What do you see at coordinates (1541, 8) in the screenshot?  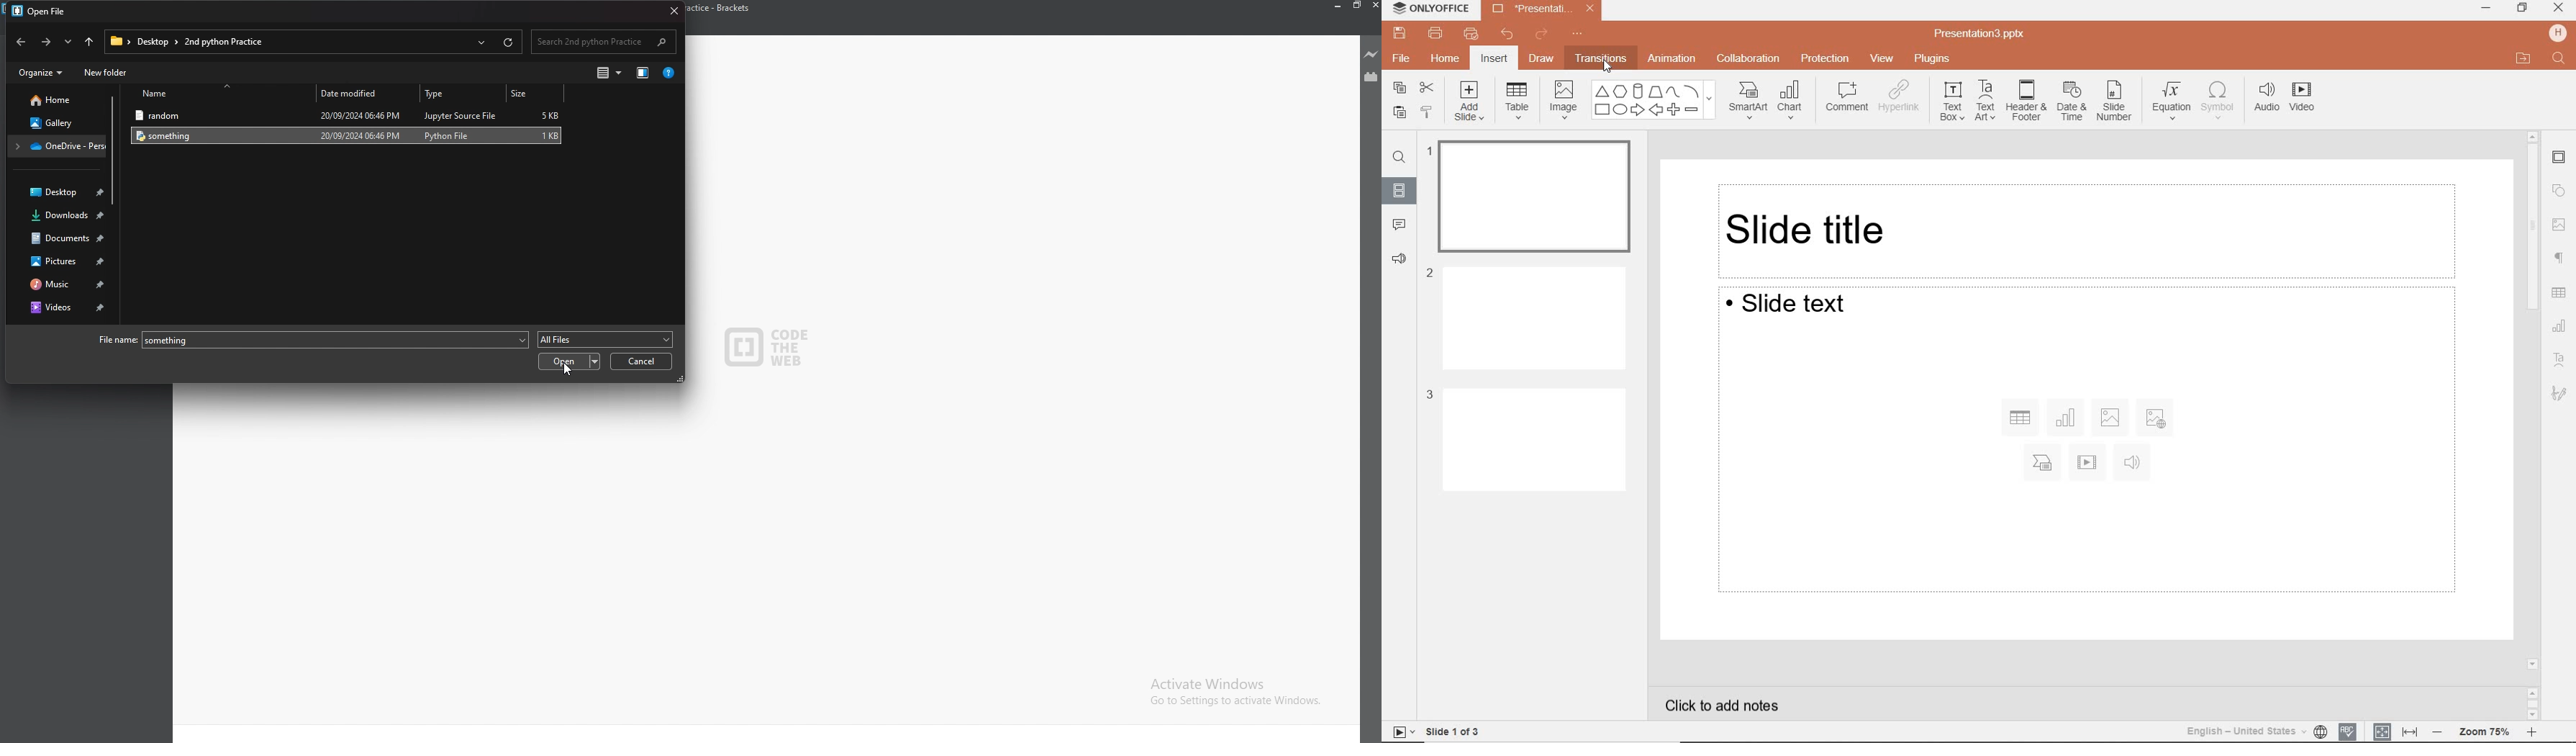 I see `Presentation3.pptx` at bounding box center [1541, 8].